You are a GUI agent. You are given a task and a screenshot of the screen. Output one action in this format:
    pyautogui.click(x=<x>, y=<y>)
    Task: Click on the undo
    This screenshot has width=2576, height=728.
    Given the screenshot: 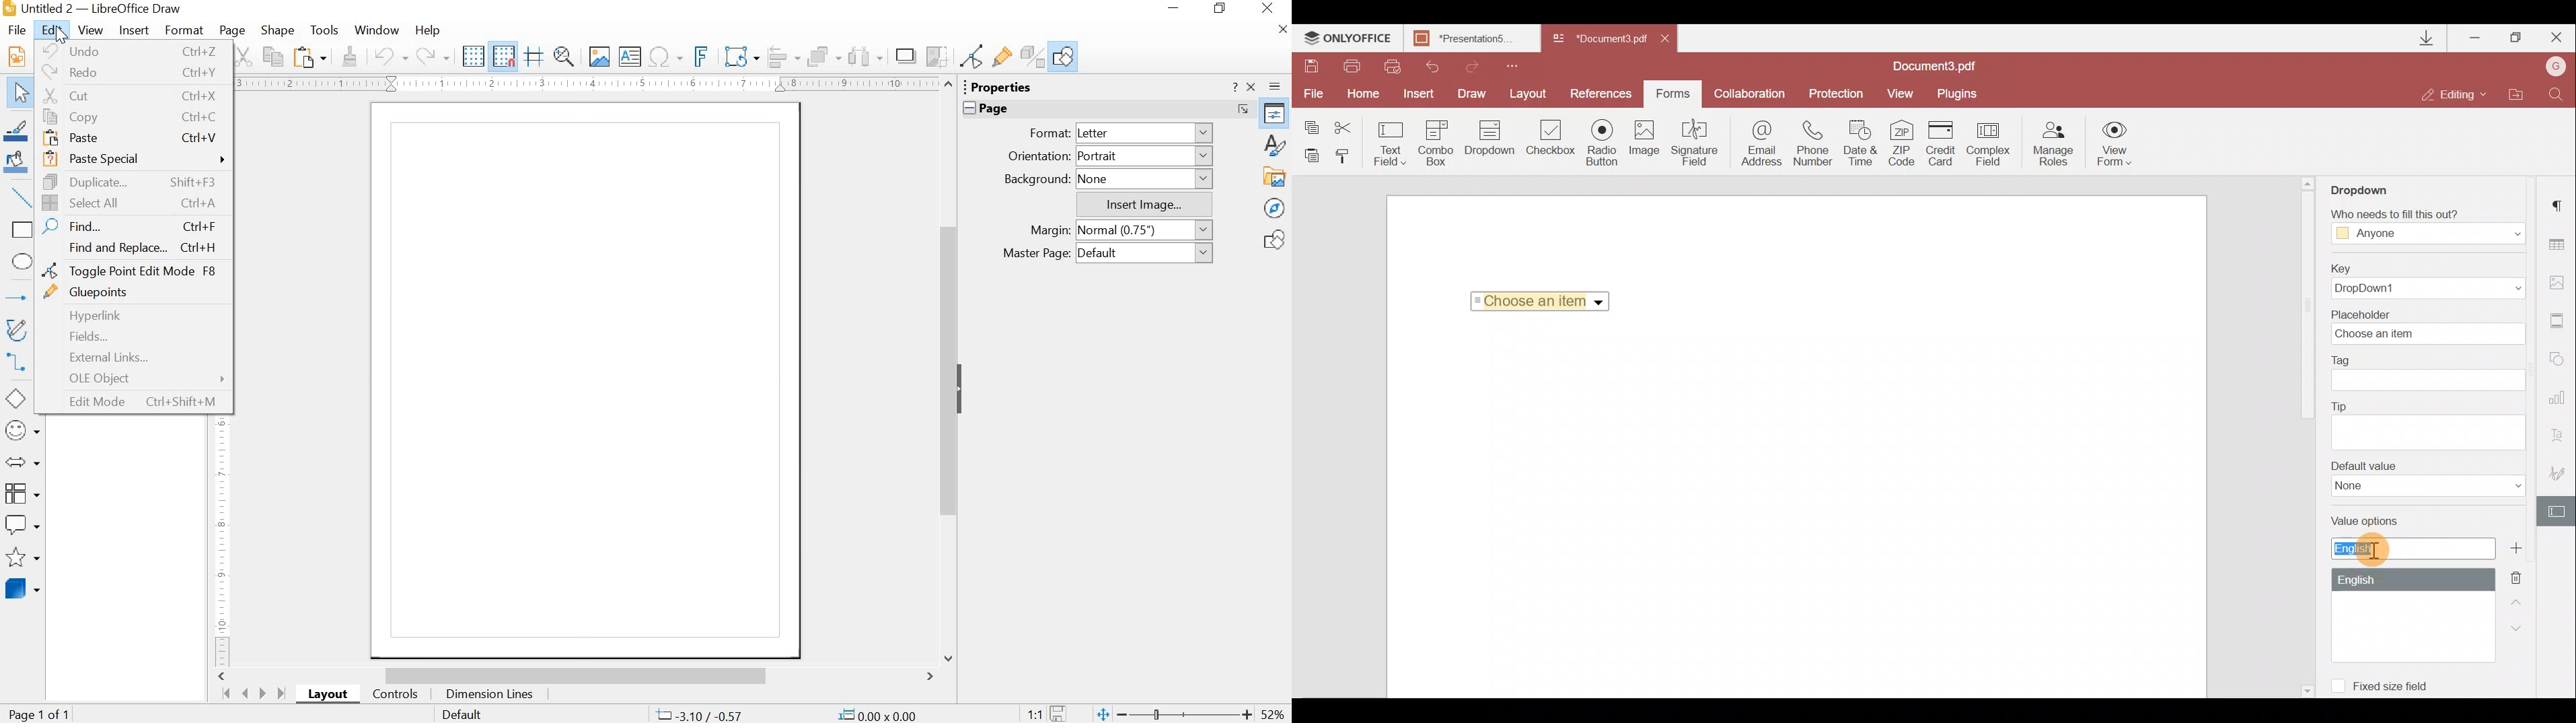 What is the action you would take?
    pyautogui.click(x=136, y=52)
    